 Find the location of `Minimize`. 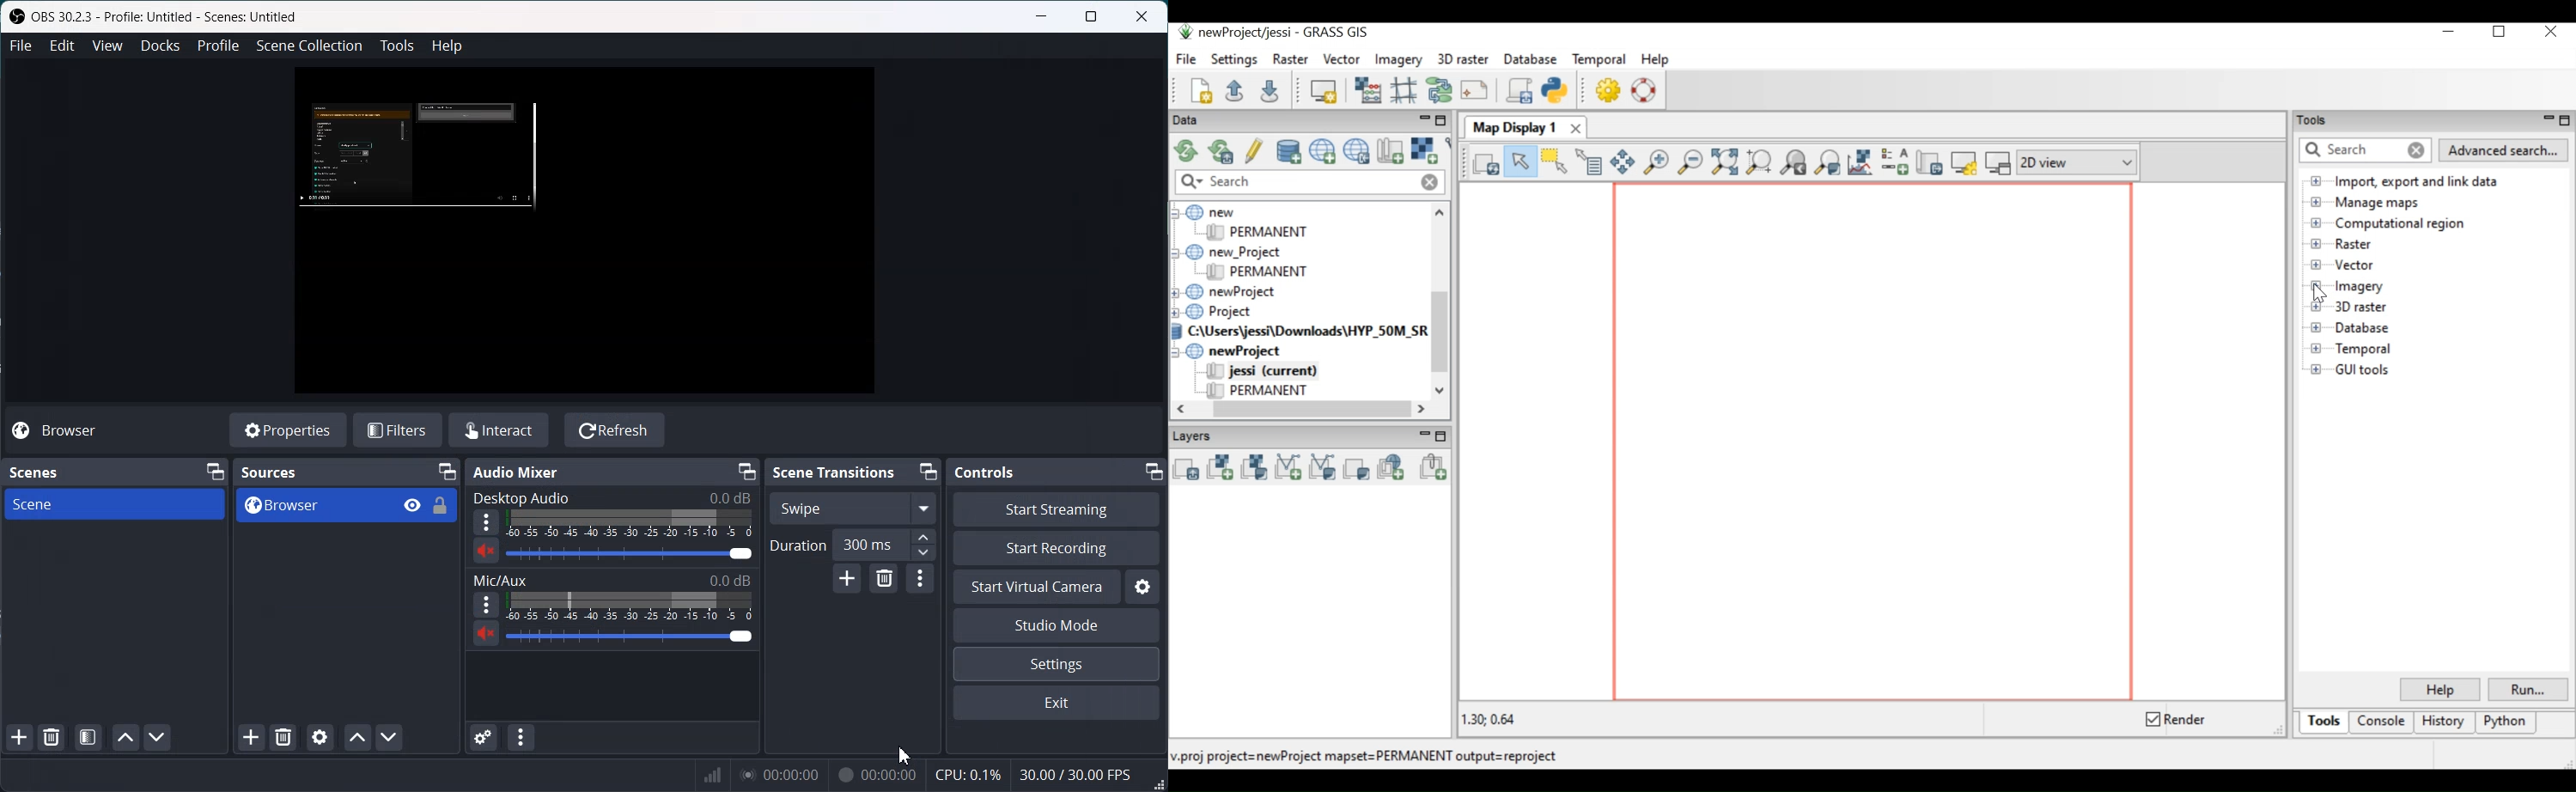

Minimize is located at coordinates (746, 471).